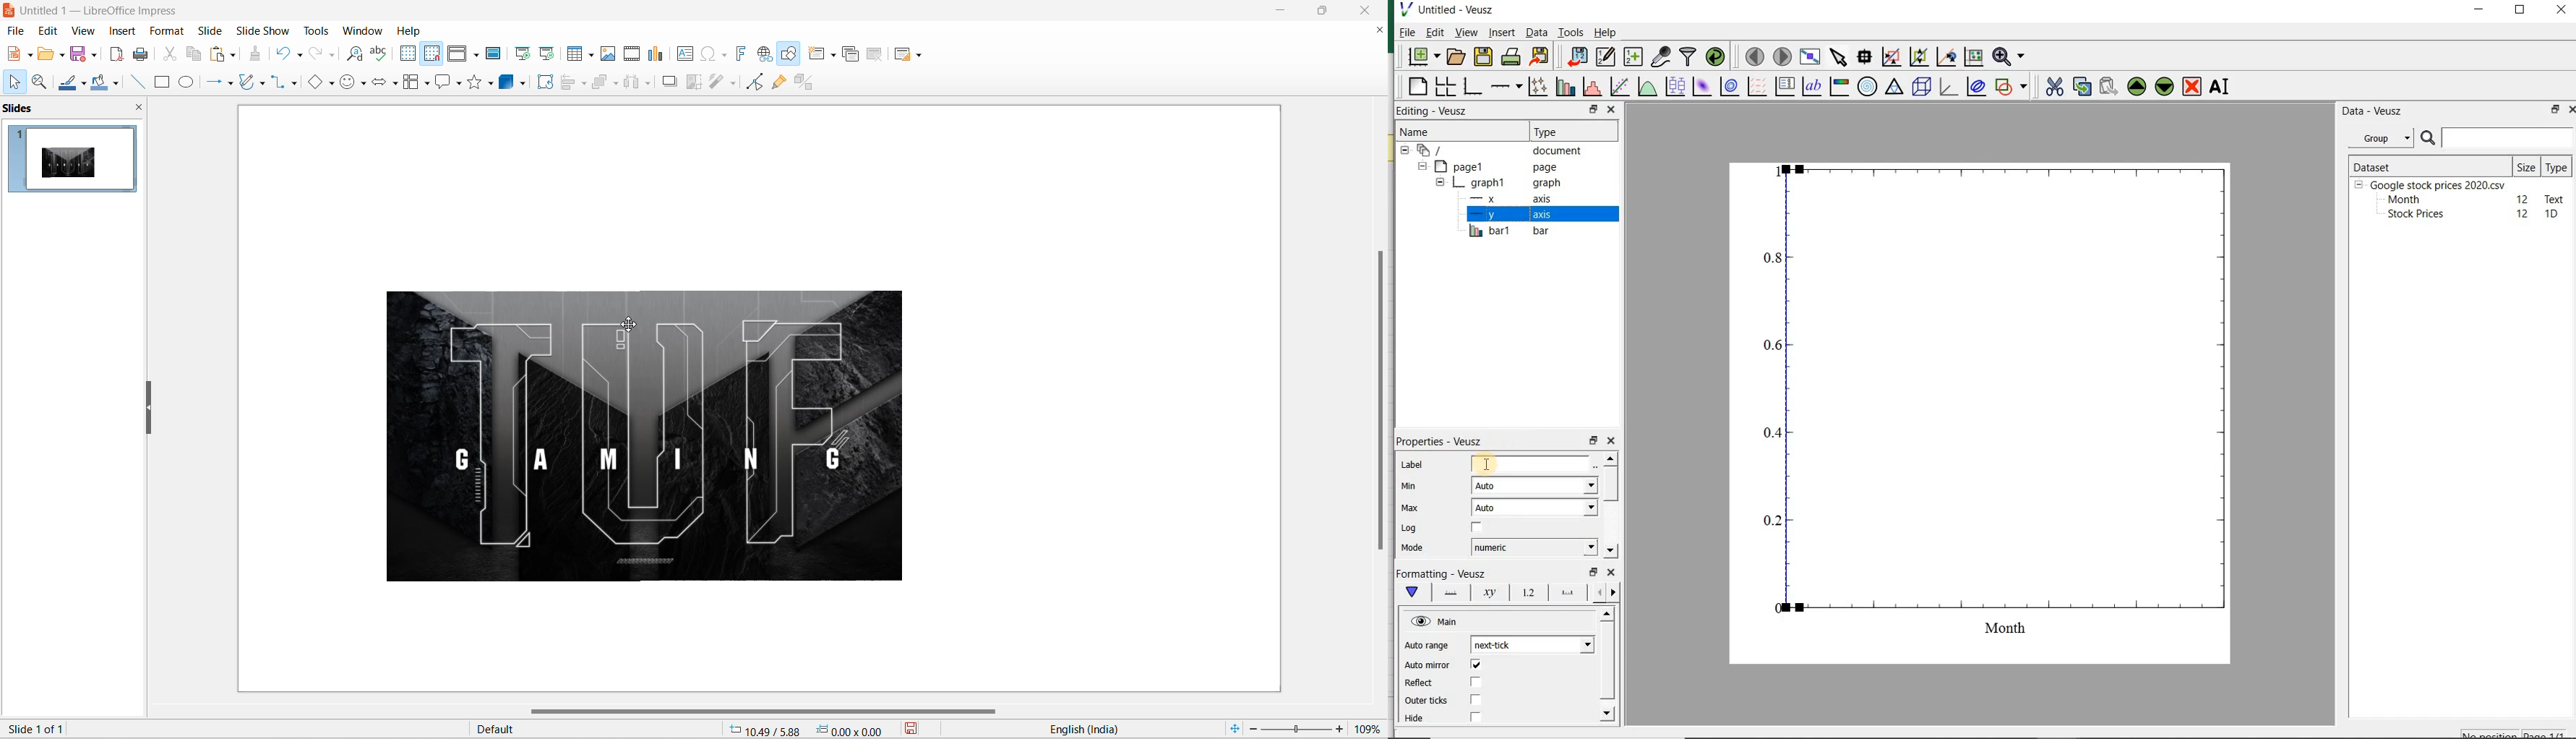 The image size is (2576, 756). Describe the element at coordinates (2218, 88) in the screenshot. I see `renames the selected widget` at that location.